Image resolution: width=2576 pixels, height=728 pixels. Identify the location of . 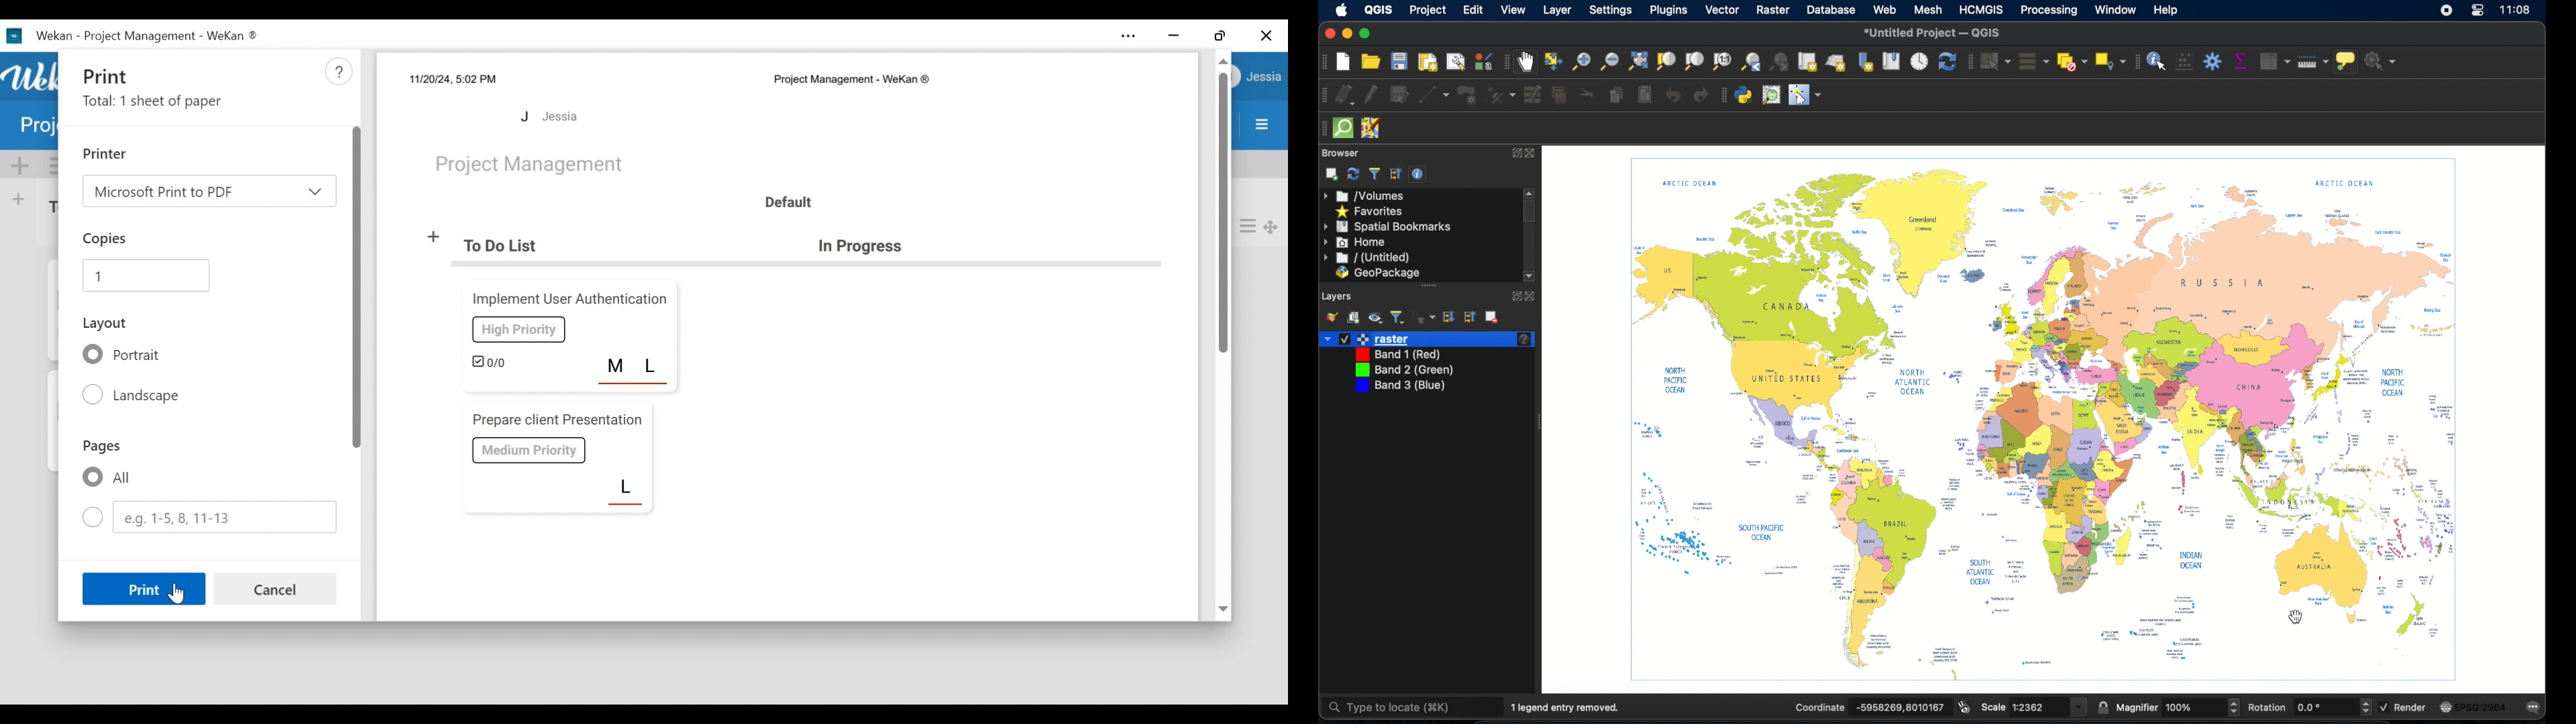
(2183, 707).